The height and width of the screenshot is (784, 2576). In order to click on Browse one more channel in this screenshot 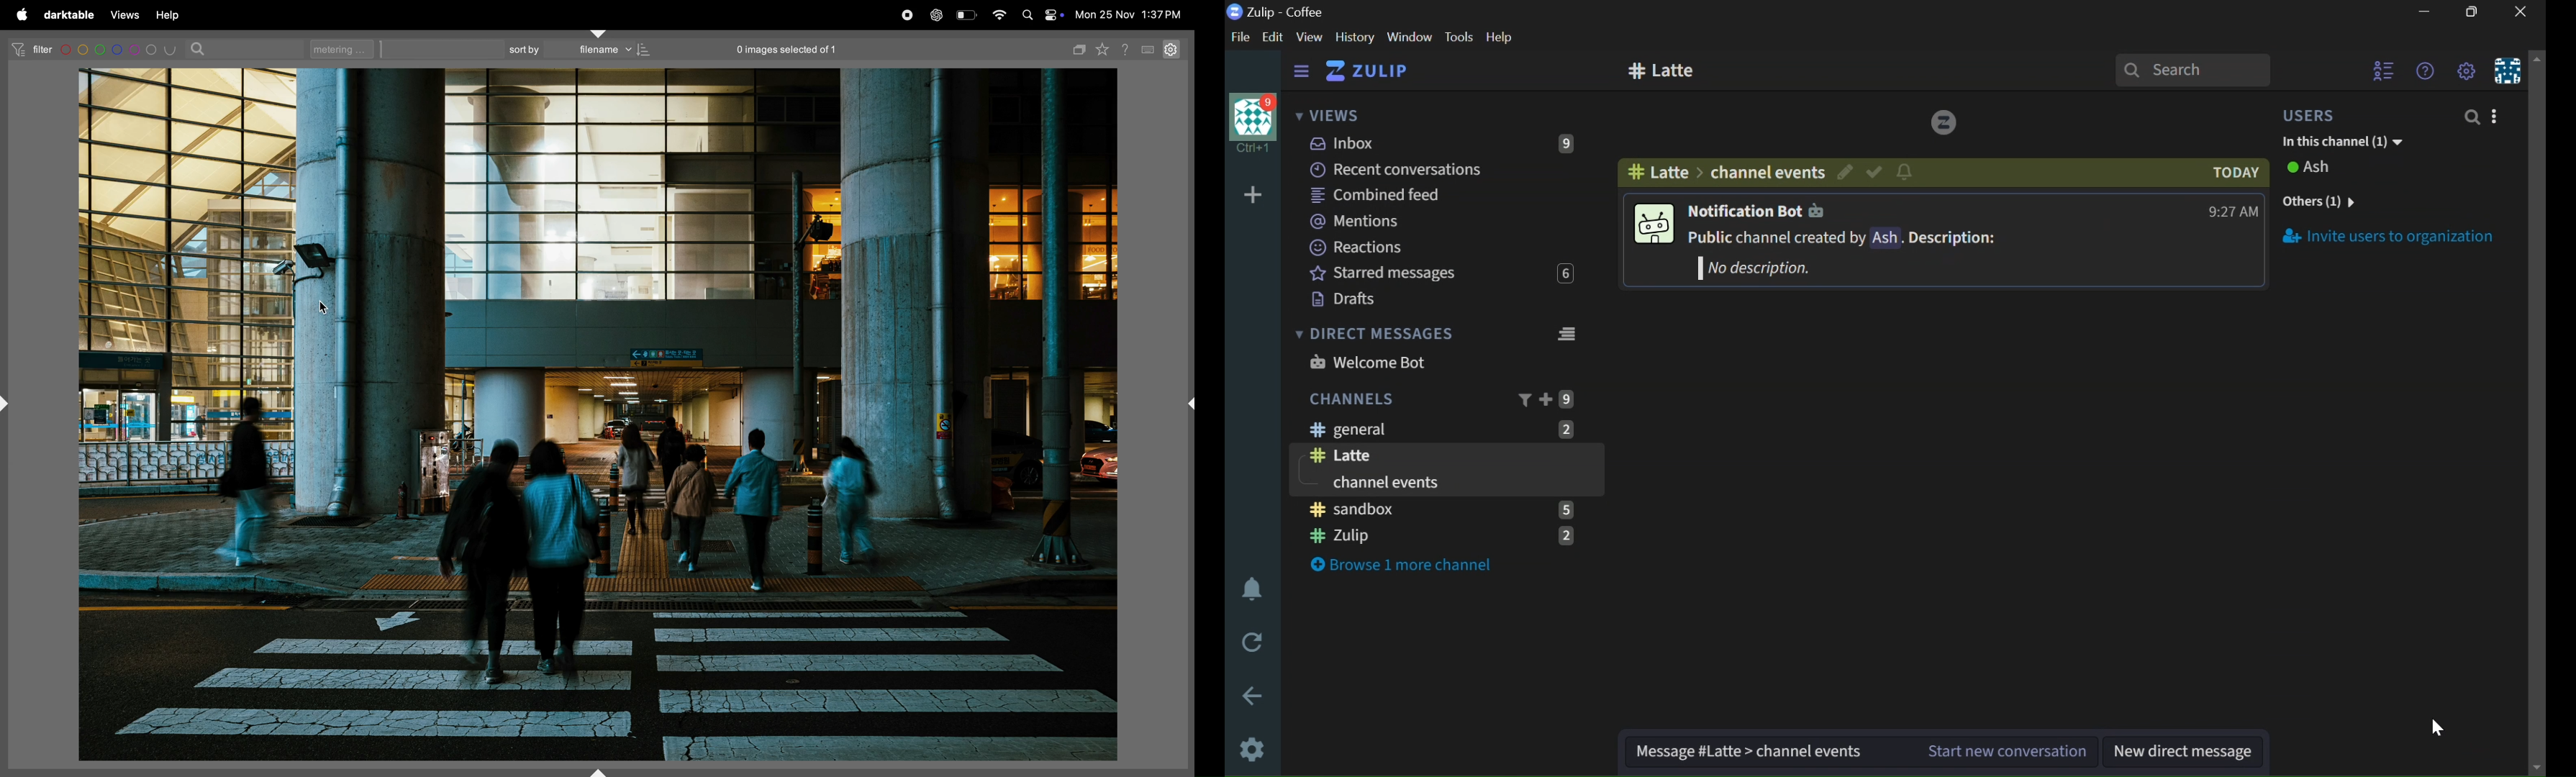, I will do `click(1403, 565)`.